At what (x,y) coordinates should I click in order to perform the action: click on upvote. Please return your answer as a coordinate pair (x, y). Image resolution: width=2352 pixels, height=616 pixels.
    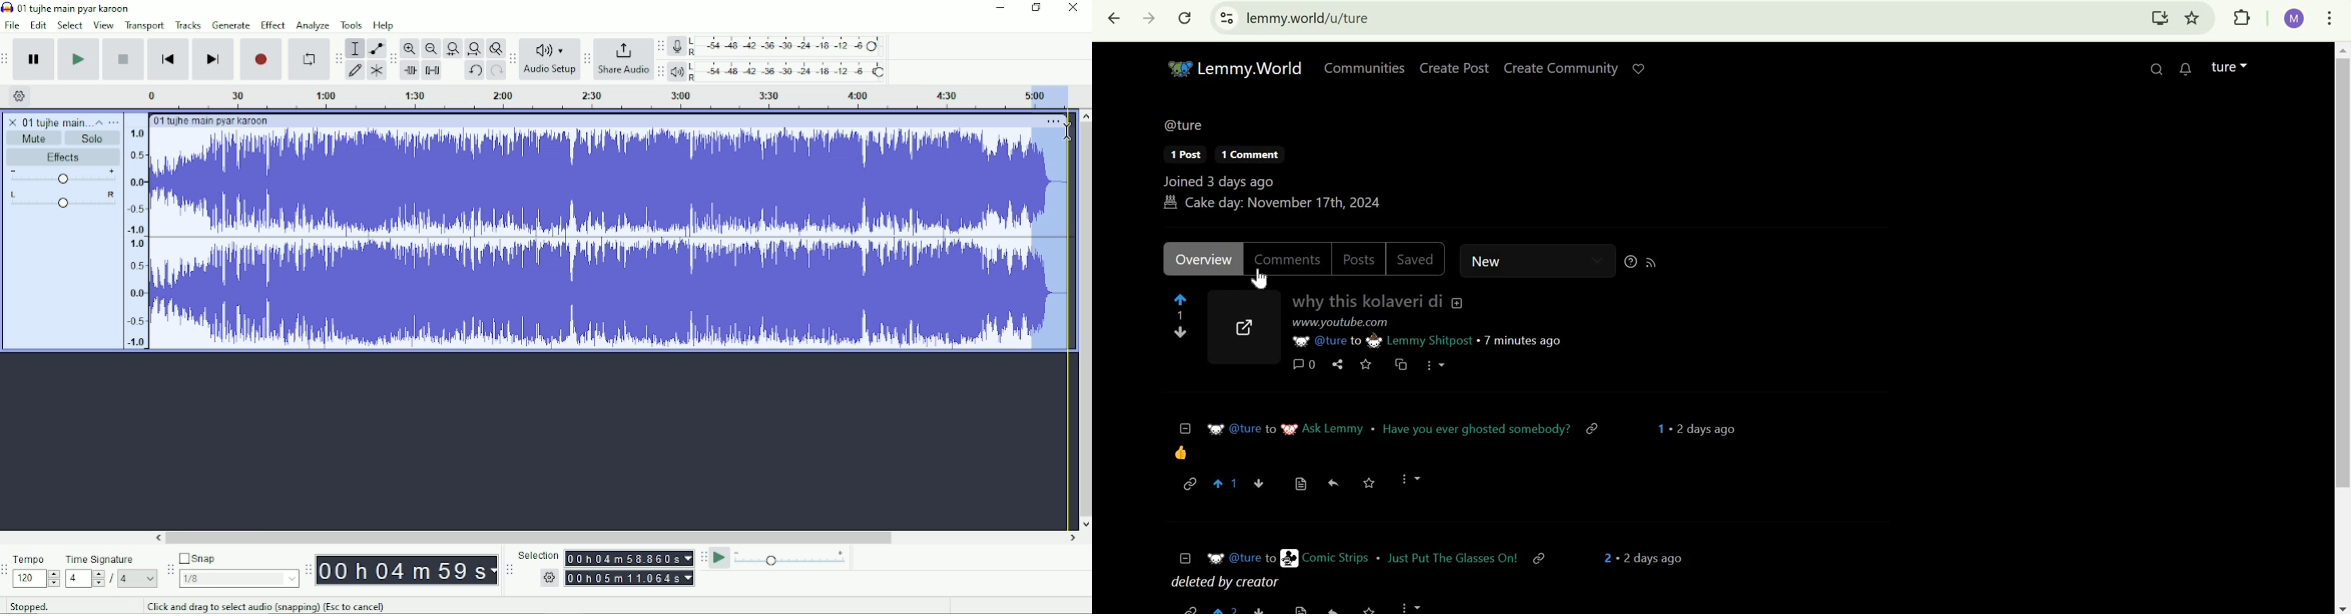
    Looking at the image, I should click on (1228, 483).